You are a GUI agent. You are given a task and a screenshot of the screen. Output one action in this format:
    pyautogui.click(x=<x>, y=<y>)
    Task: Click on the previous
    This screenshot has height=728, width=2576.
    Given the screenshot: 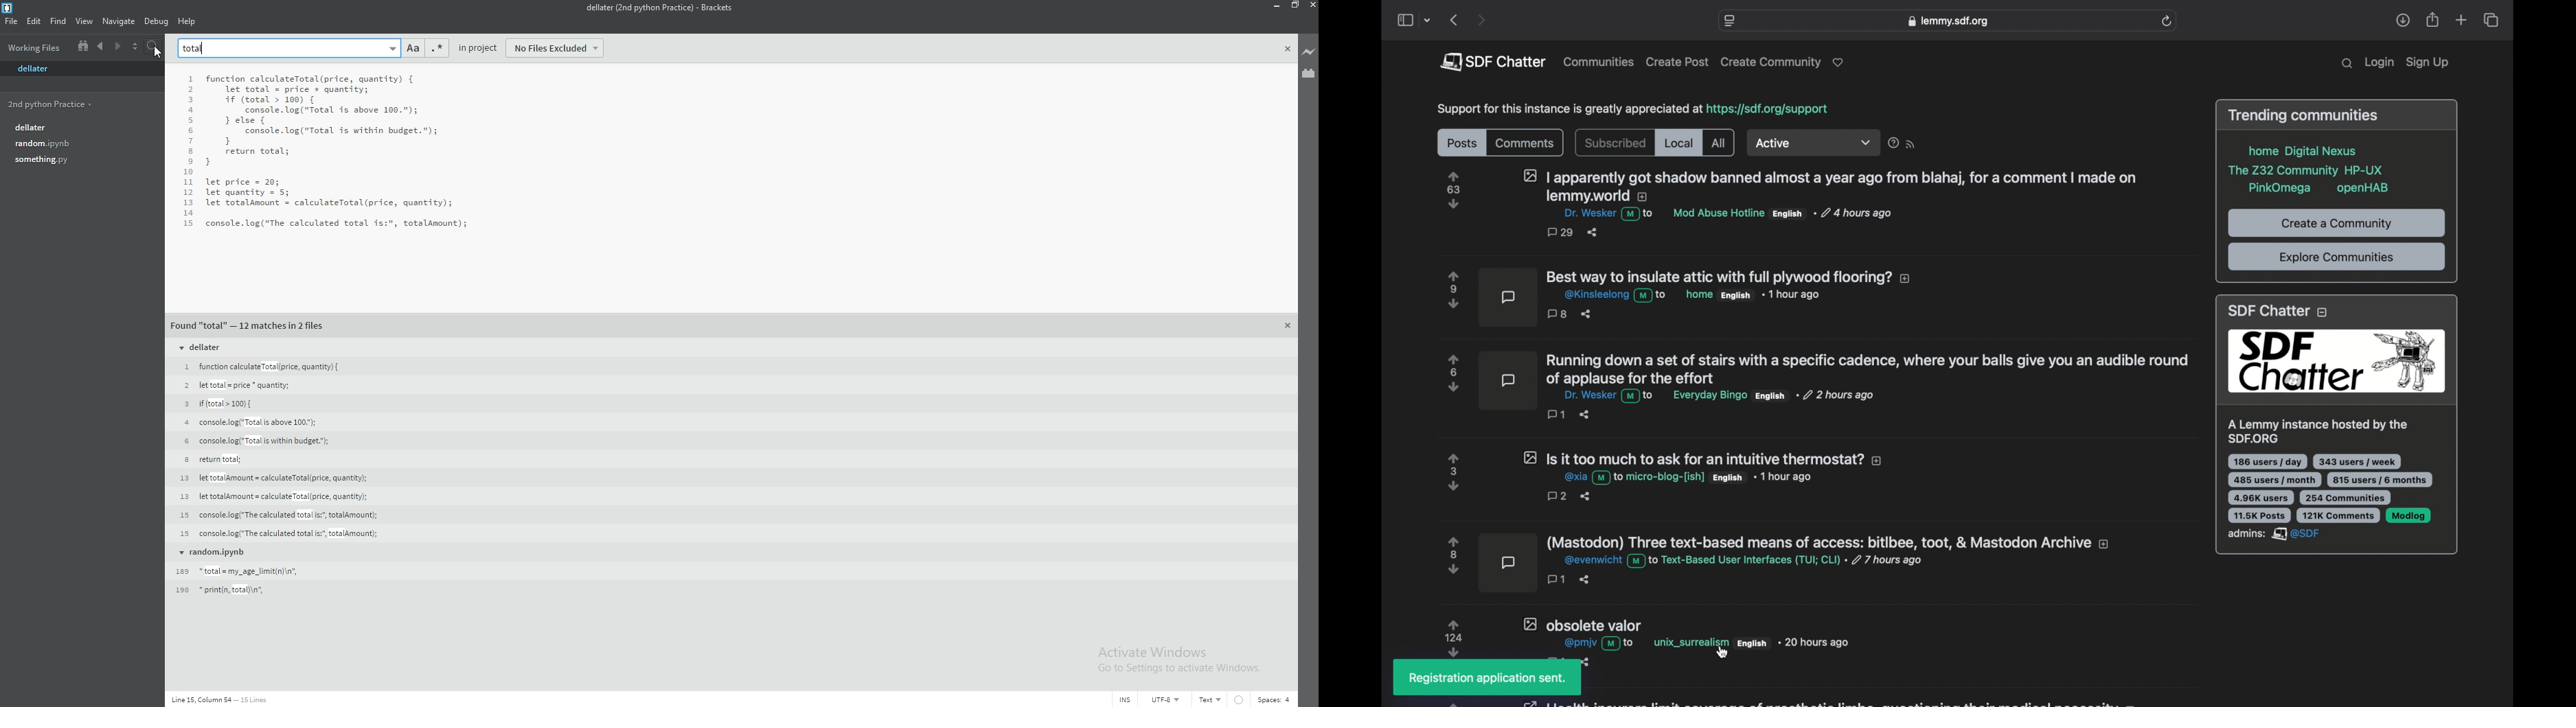 What is the action you would take?
    pyautogui.click(x=100, y=47)
    